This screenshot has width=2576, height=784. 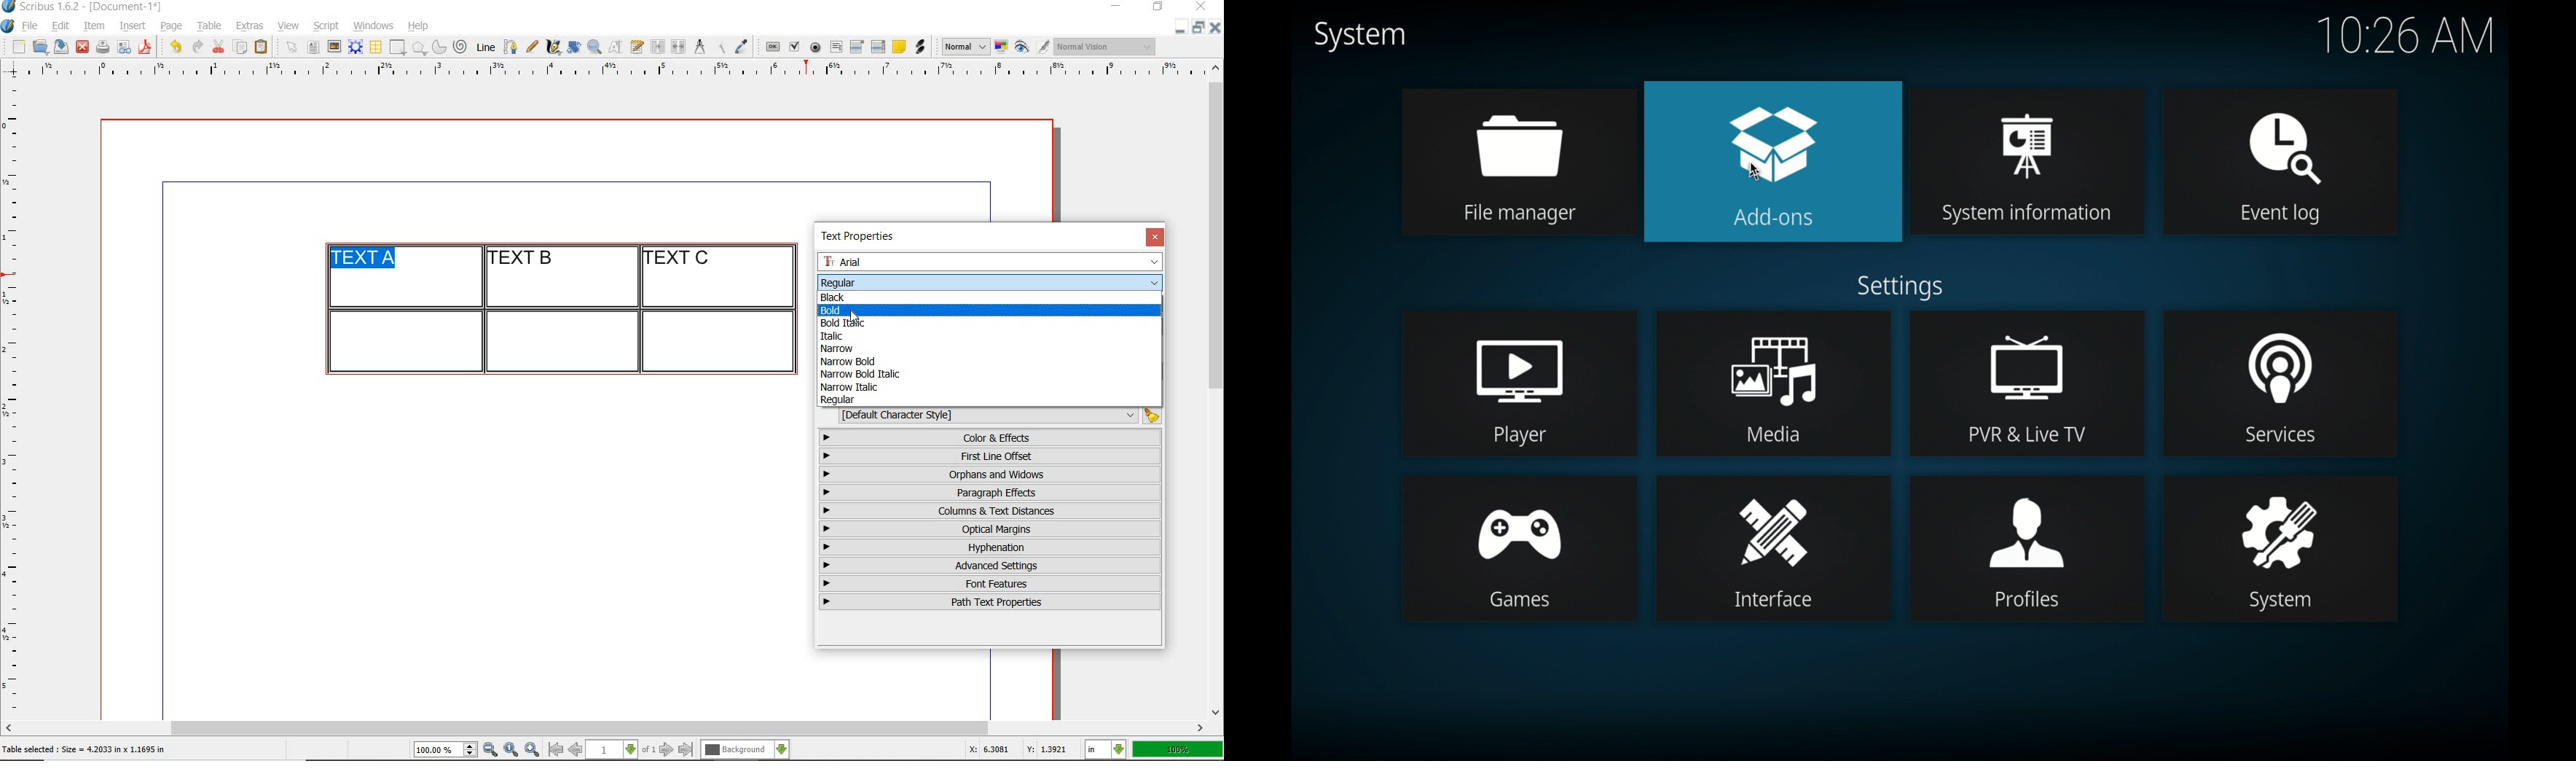 I want to click on paste, so click(x=264, y=47).